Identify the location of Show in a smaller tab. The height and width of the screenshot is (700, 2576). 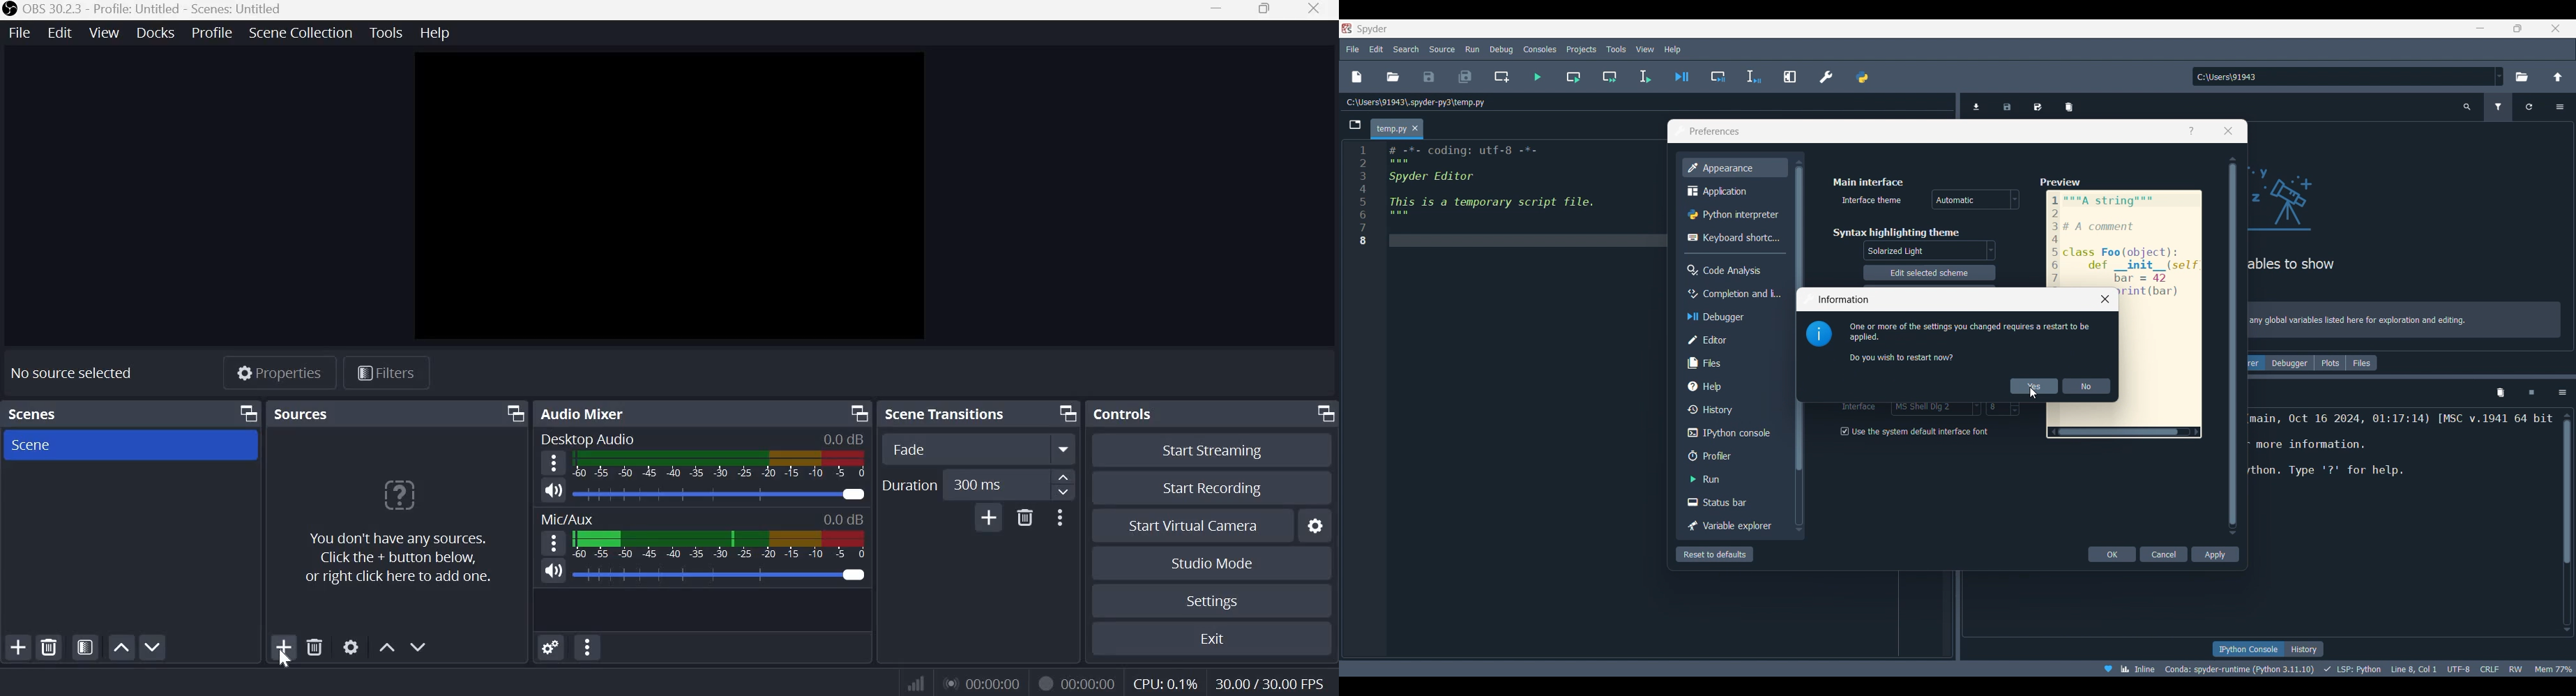
(2518, 28).